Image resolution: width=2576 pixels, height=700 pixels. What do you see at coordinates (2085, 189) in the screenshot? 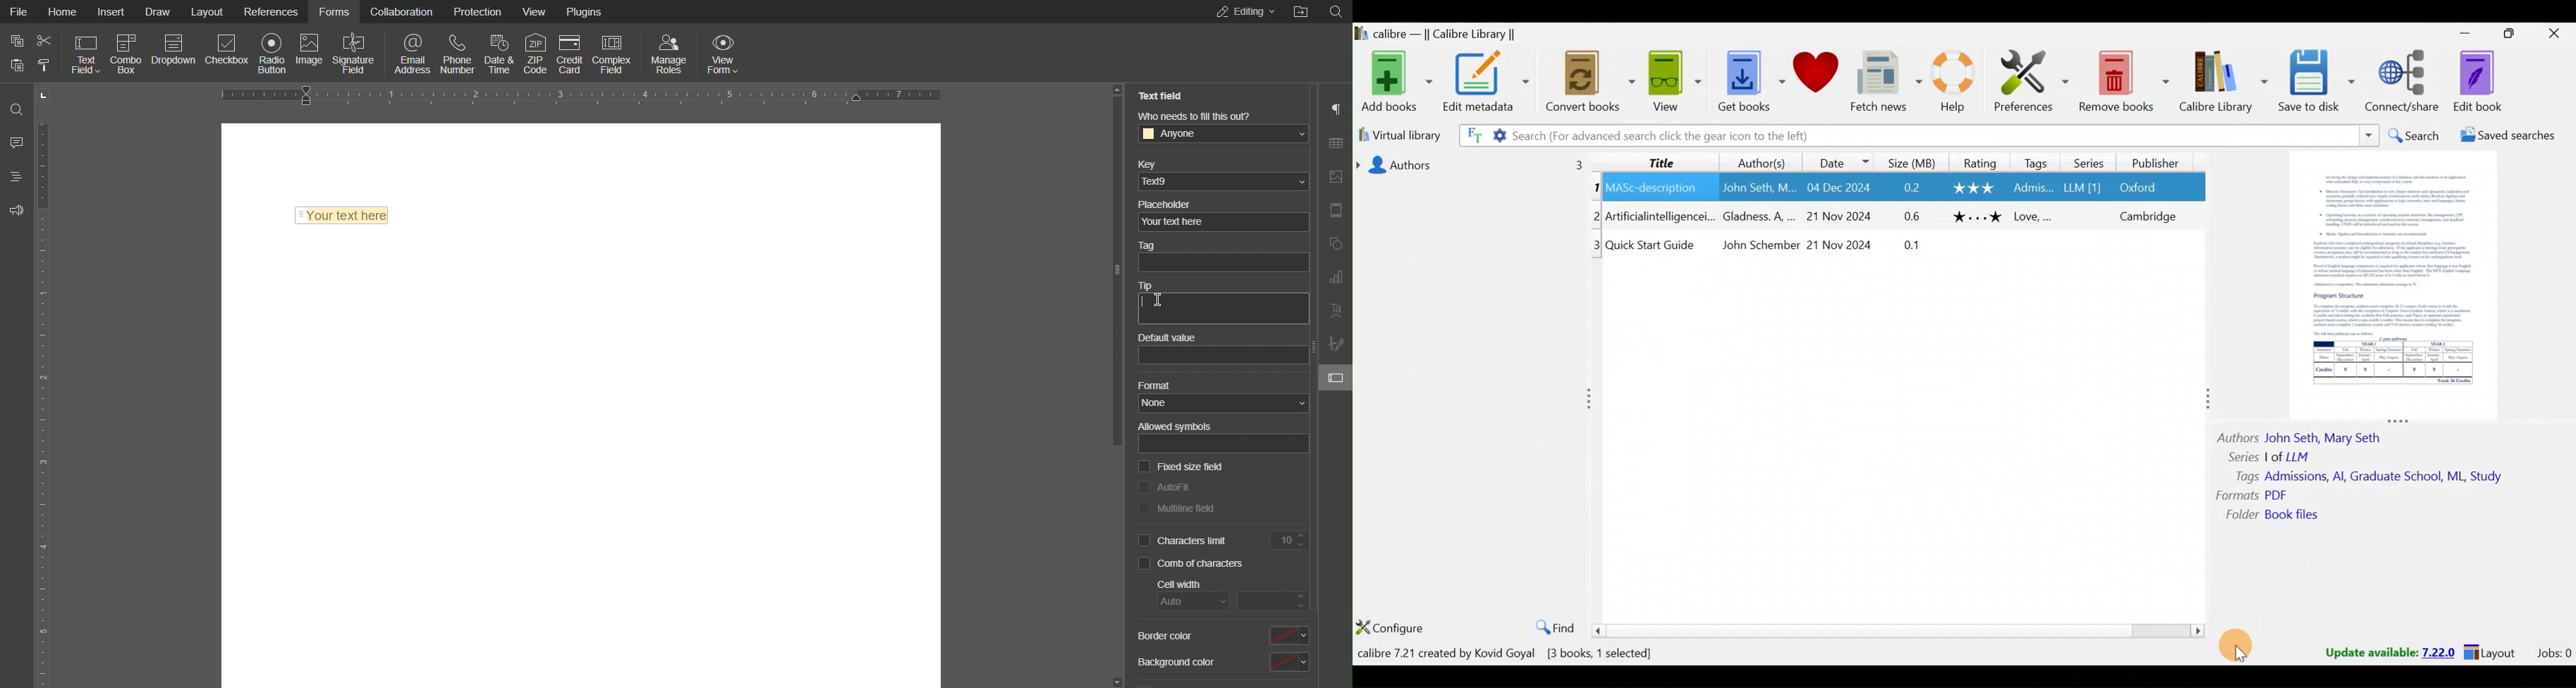
I see `` at bounding box center [2085, 189].